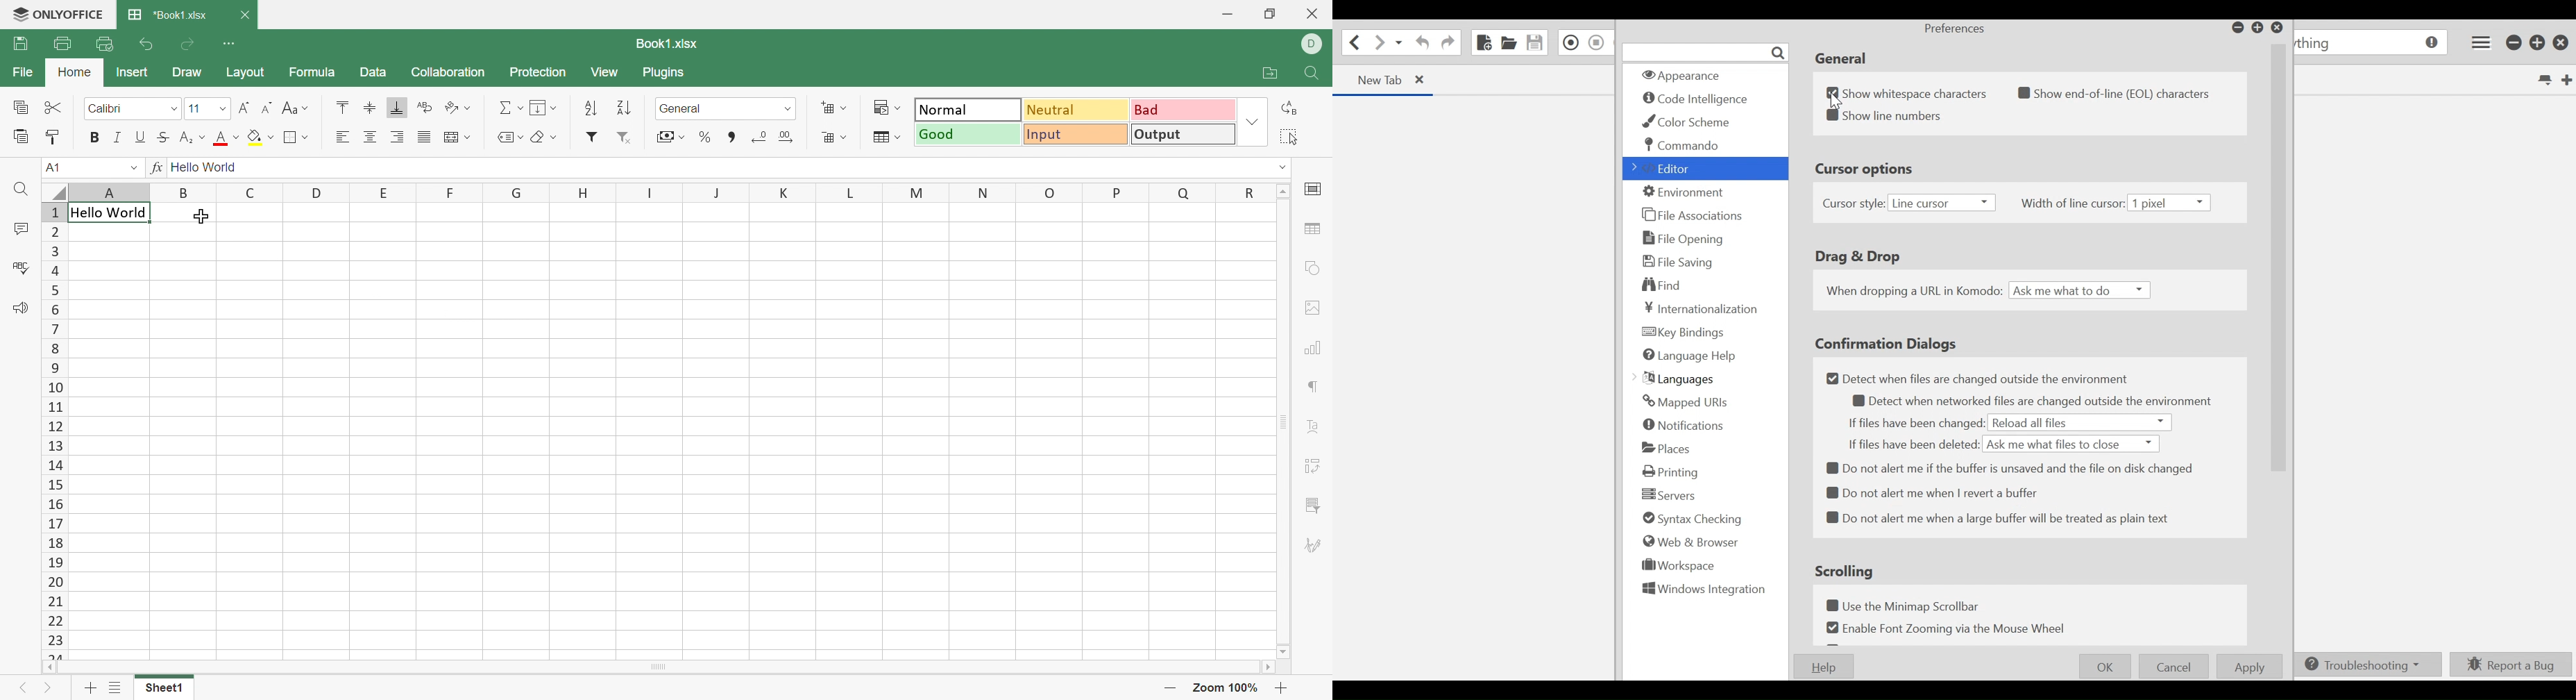 This screenshot has height=700, width=2576. I want to click on Sort ascending, so click(591, 106).